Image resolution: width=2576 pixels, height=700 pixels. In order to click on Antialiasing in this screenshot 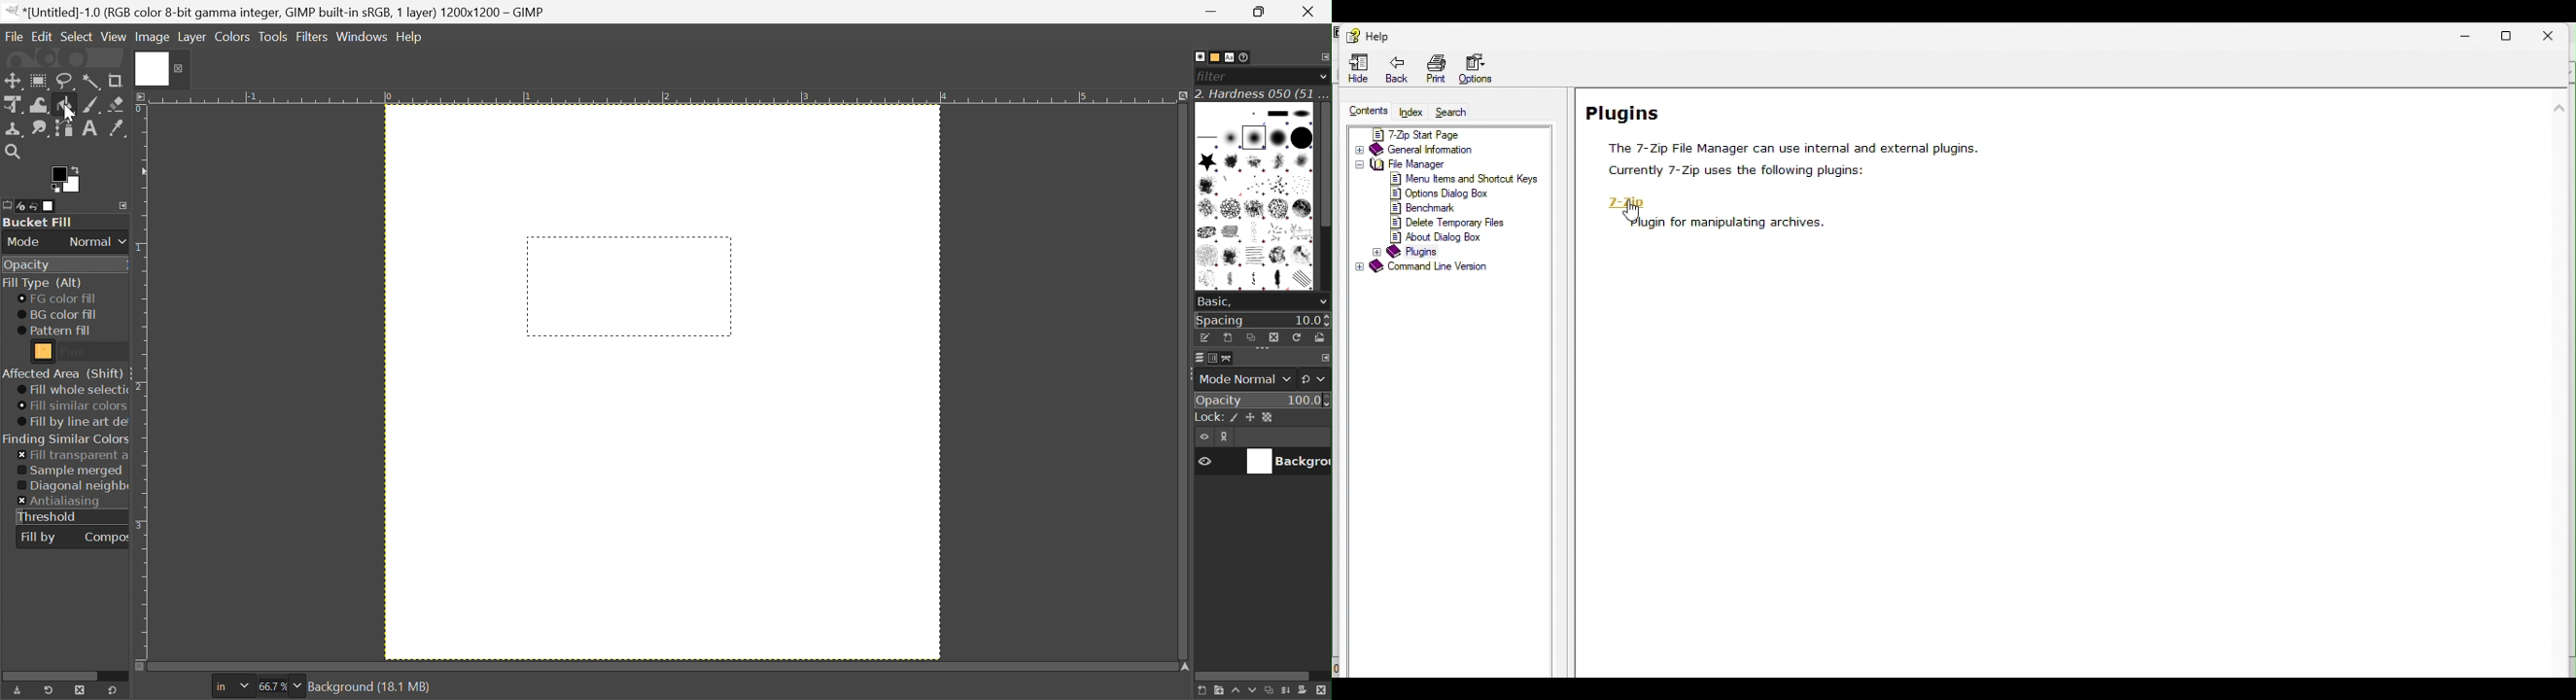, I will do `click(60, 502)`.